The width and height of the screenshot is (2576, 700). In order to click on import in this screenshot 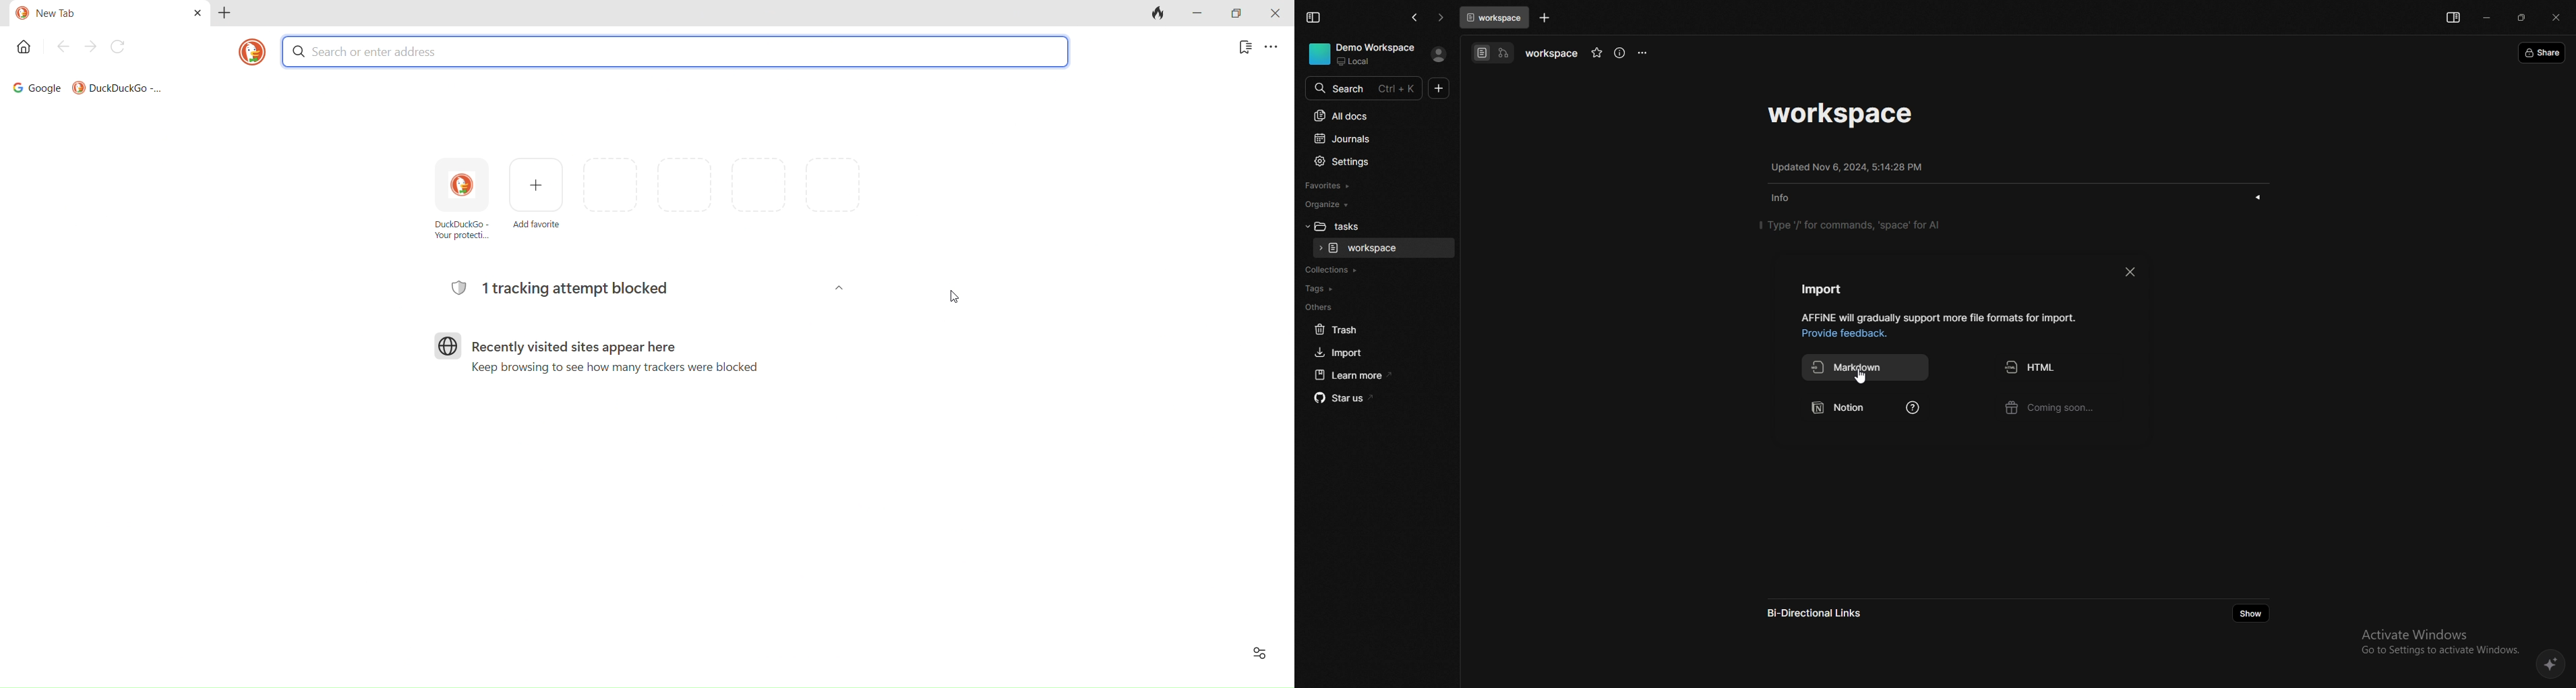, I will do `click(1823, 289)`.